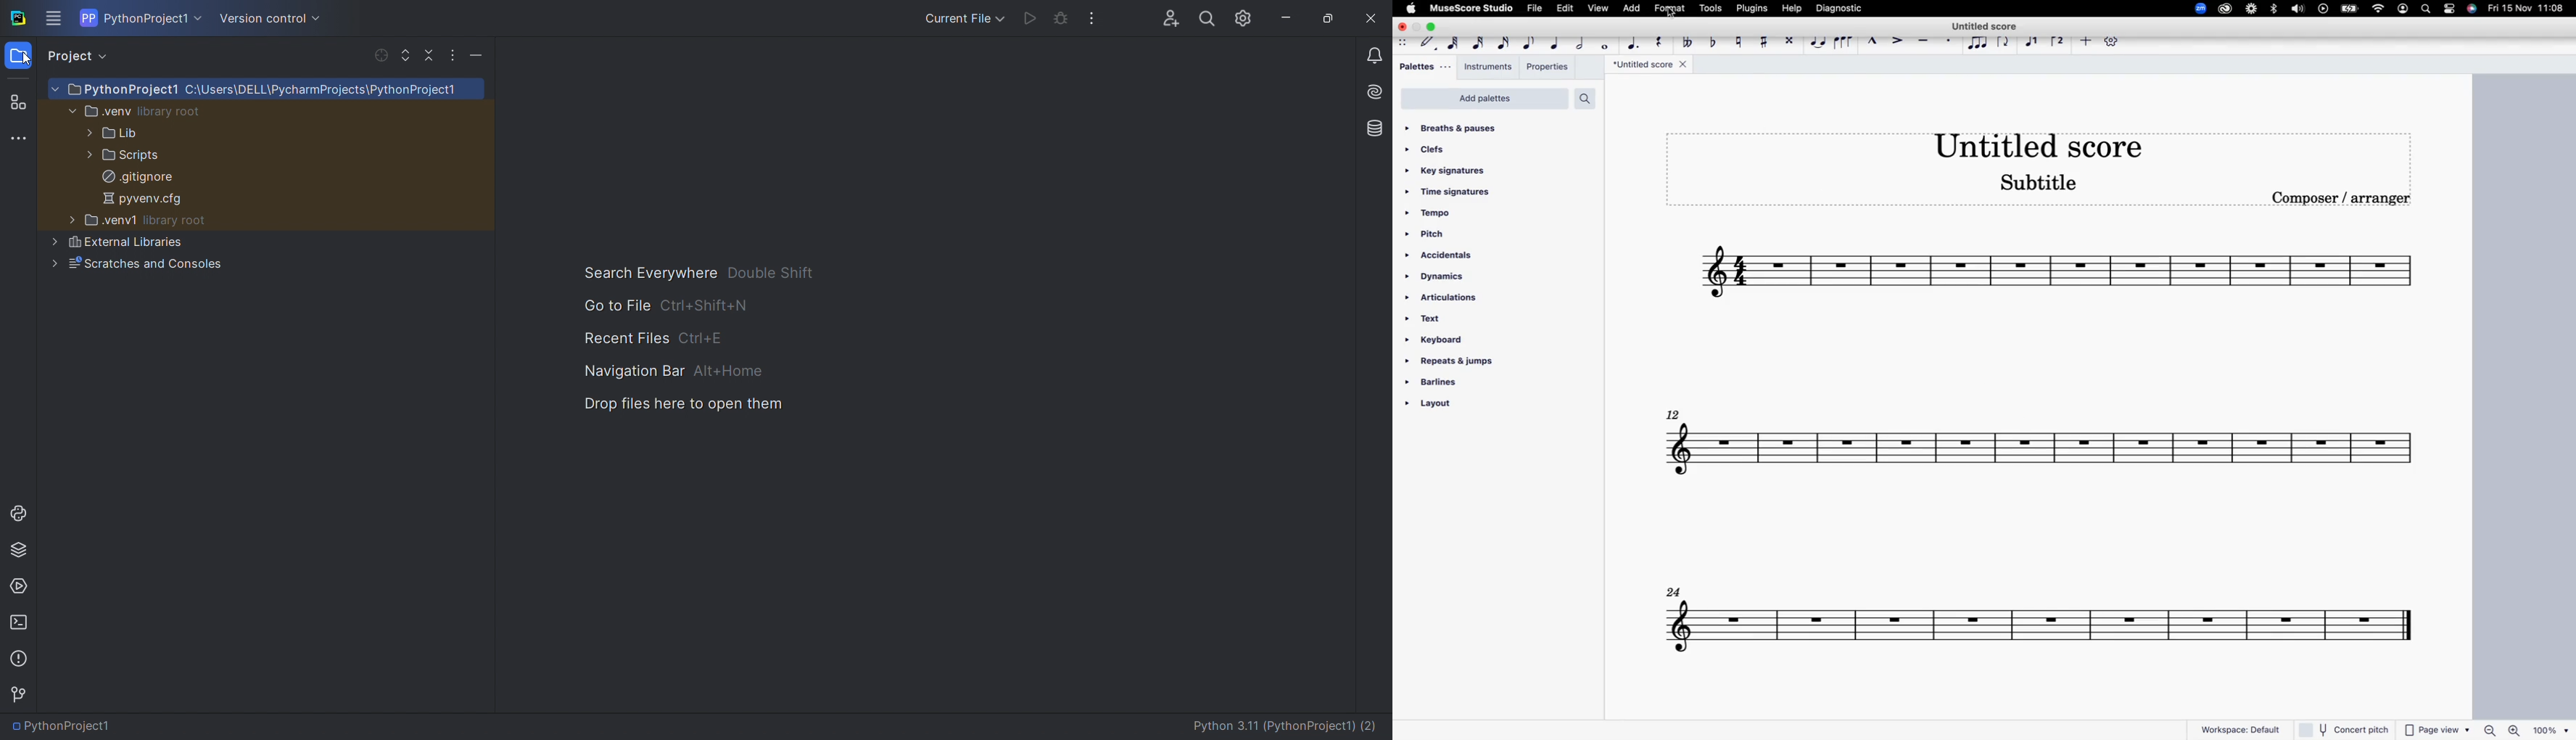 Image resolution: width=2576 pixels, height=756 pixels. What do you see at coordinates (2493, 727) in the screenshot?
I see `zoom out` at bounding box center [2493, 727].